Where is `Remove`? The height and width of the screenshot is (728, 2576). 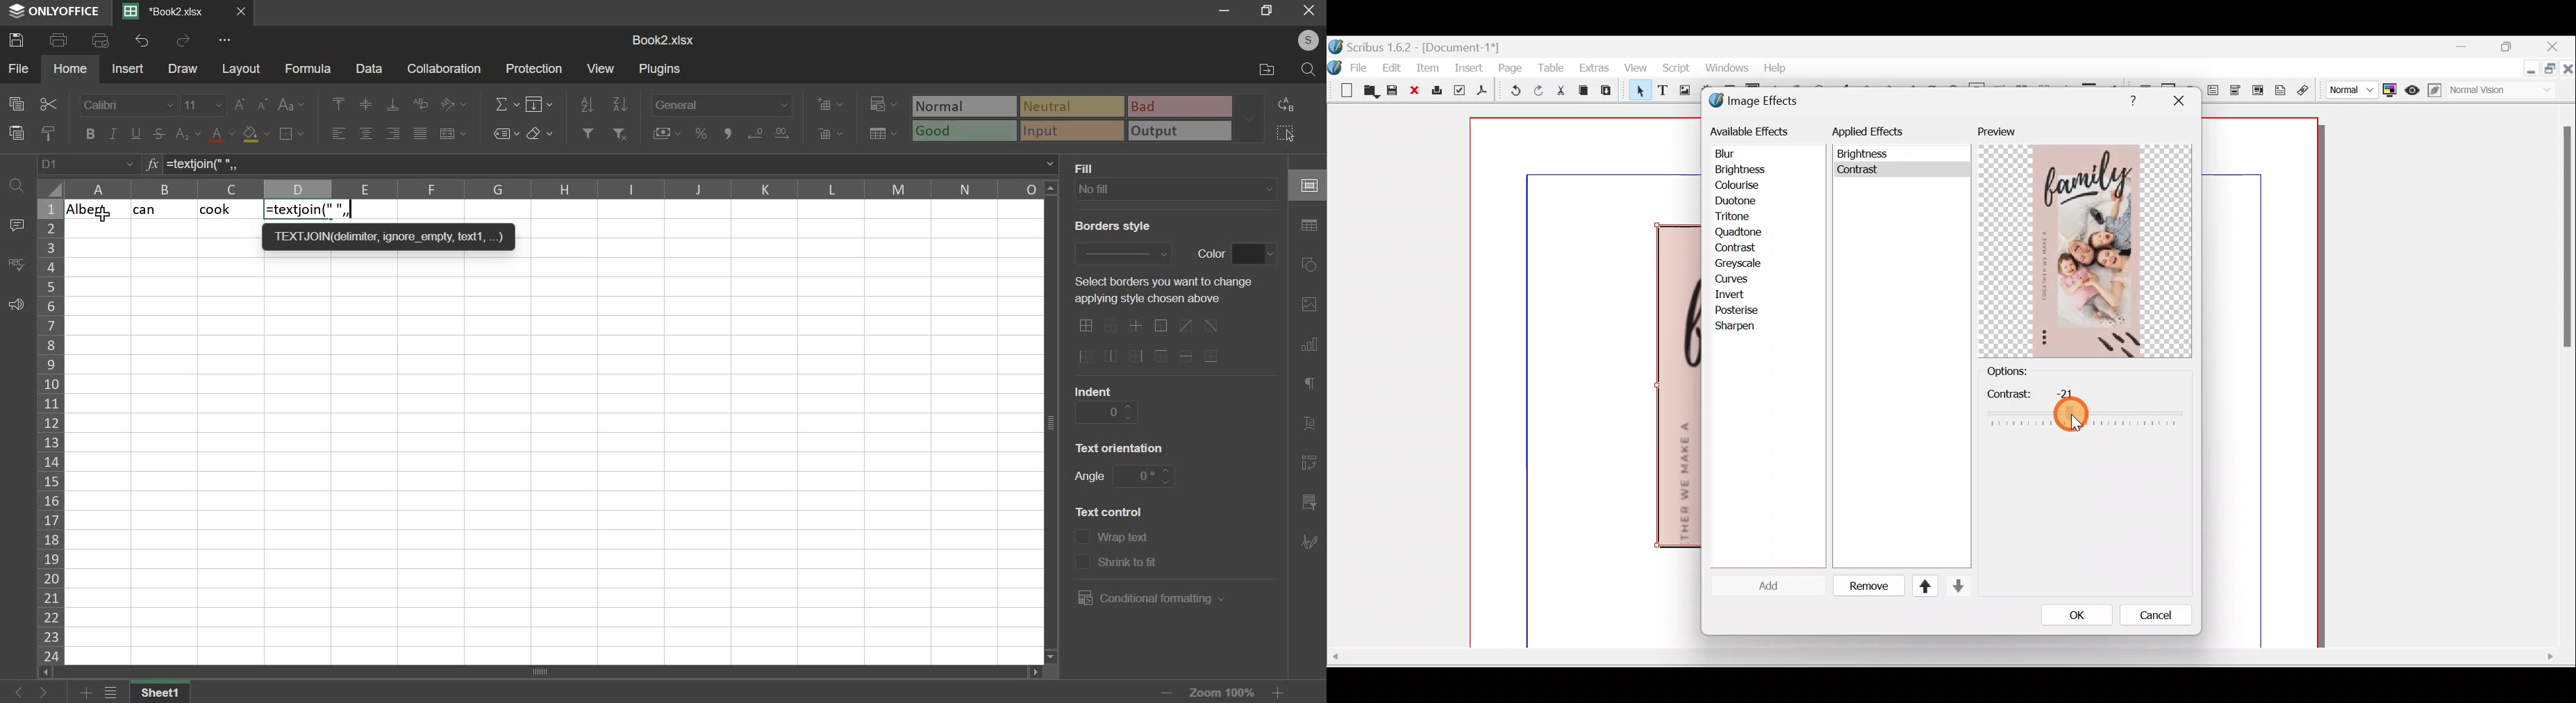
Remove is located at coordinates (1863, 586).